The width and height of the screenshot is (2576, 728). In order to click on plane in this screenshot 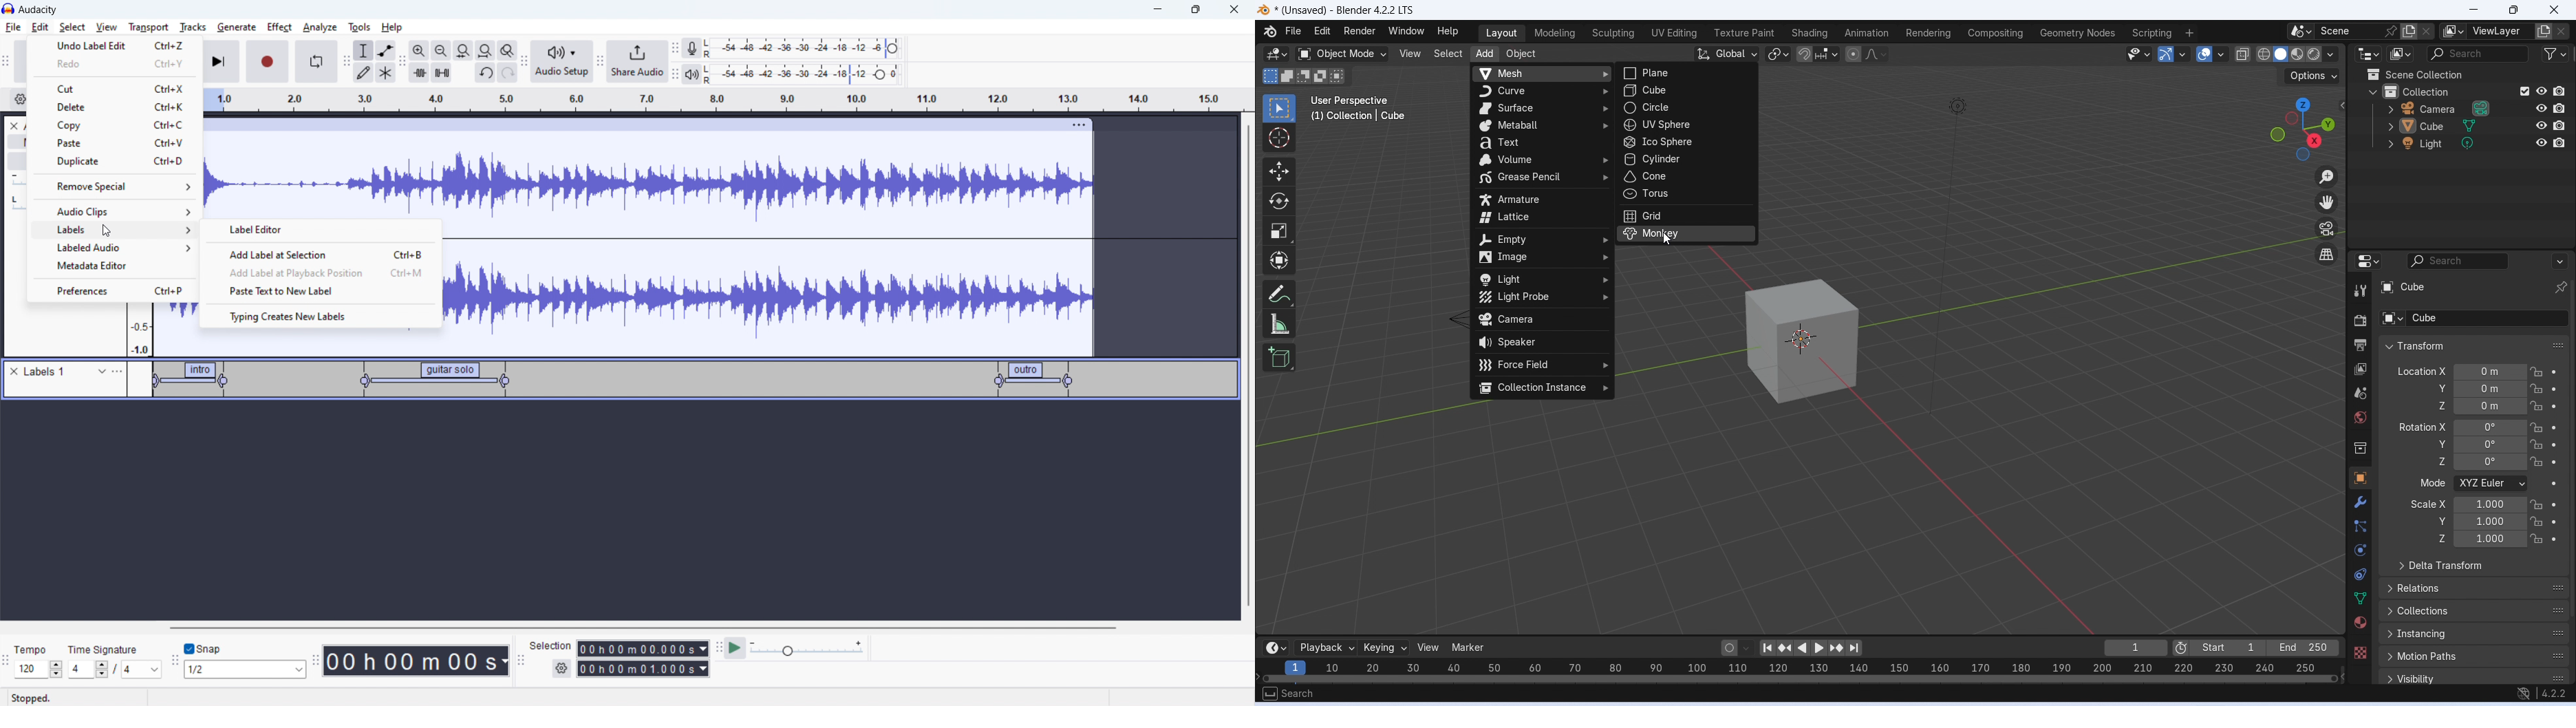, I will do `click(1687, 74)`.